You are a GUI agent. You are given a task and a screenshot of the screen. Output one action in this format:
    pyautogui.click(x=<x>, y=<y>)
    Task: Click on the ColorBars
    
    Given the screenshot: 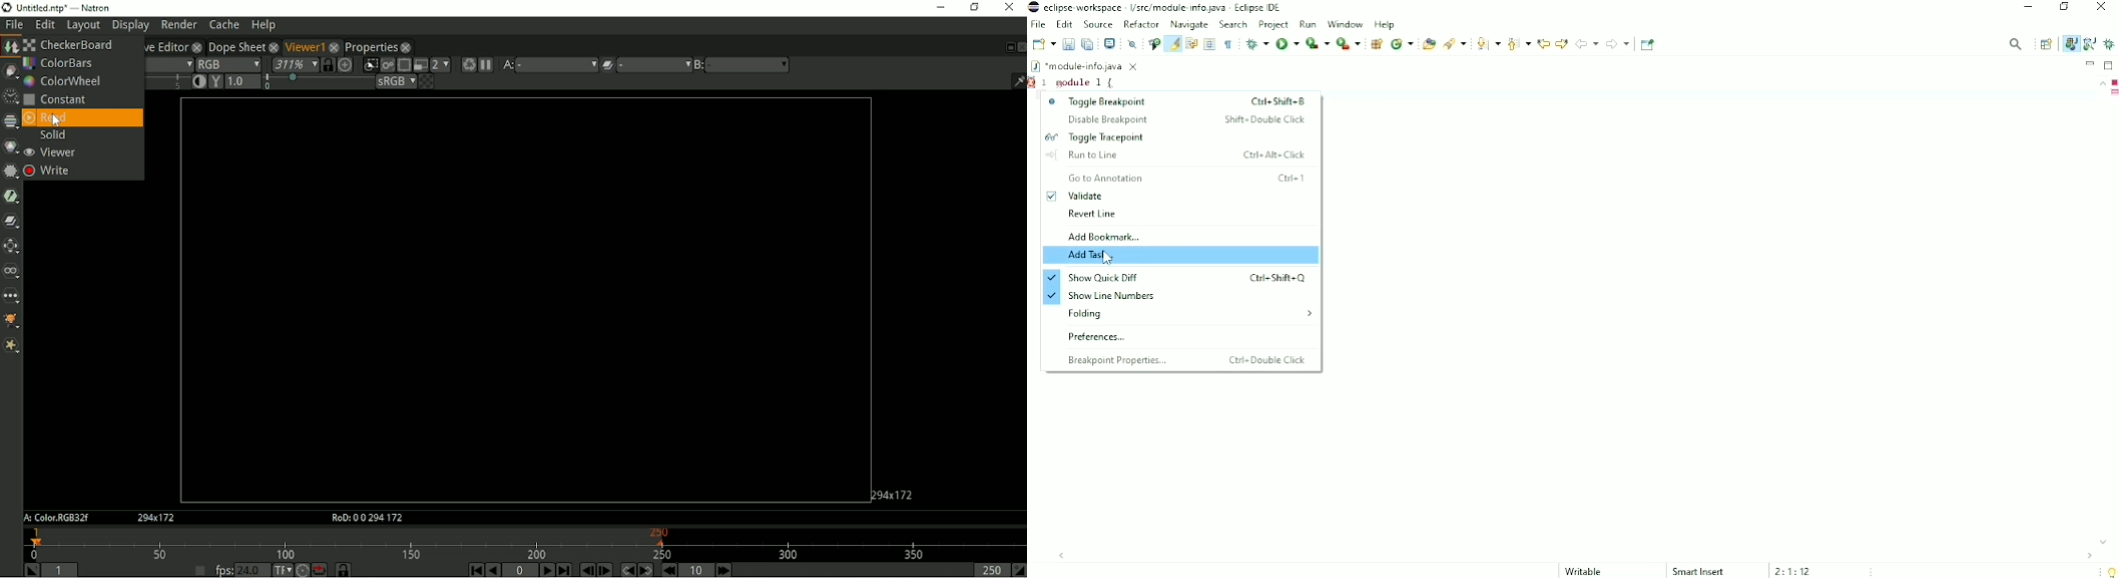 What is the action you would take?
    pyautogui.click(x=57, y=64)
    